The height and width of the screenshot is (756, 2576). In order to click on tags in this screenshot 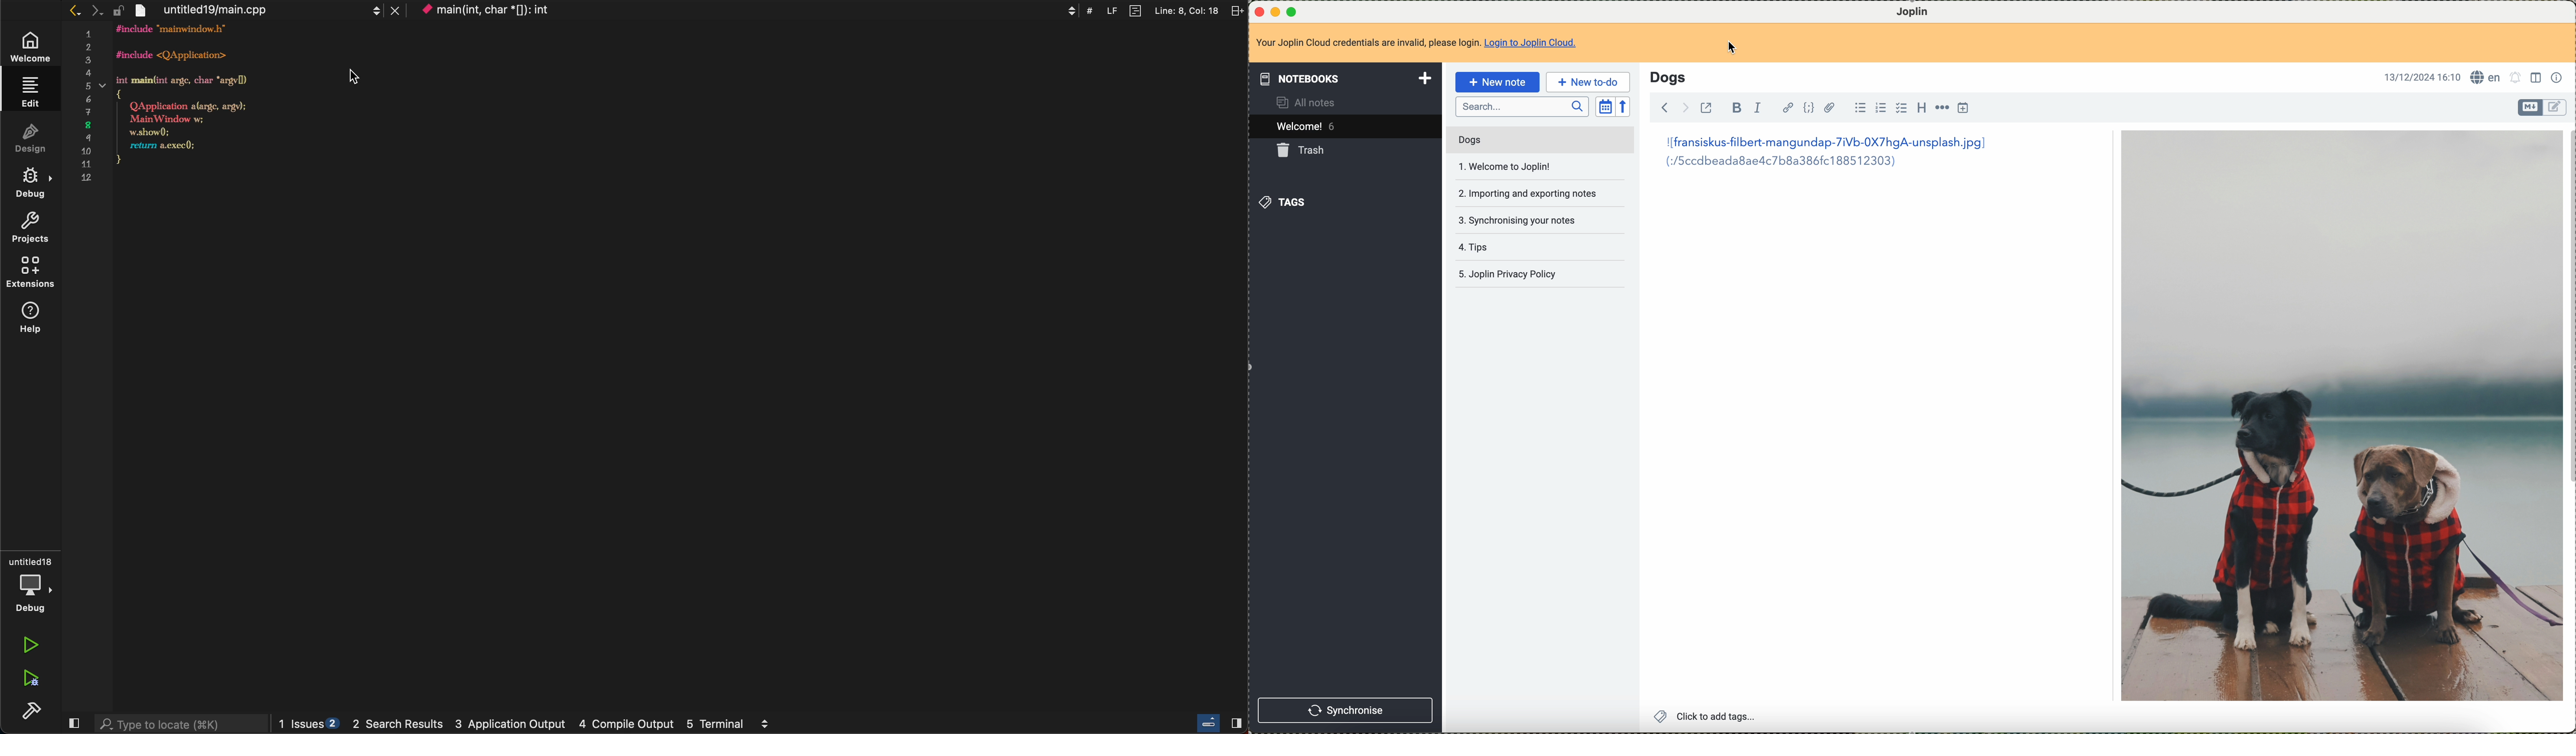, I will do `click(1286, 204)`.